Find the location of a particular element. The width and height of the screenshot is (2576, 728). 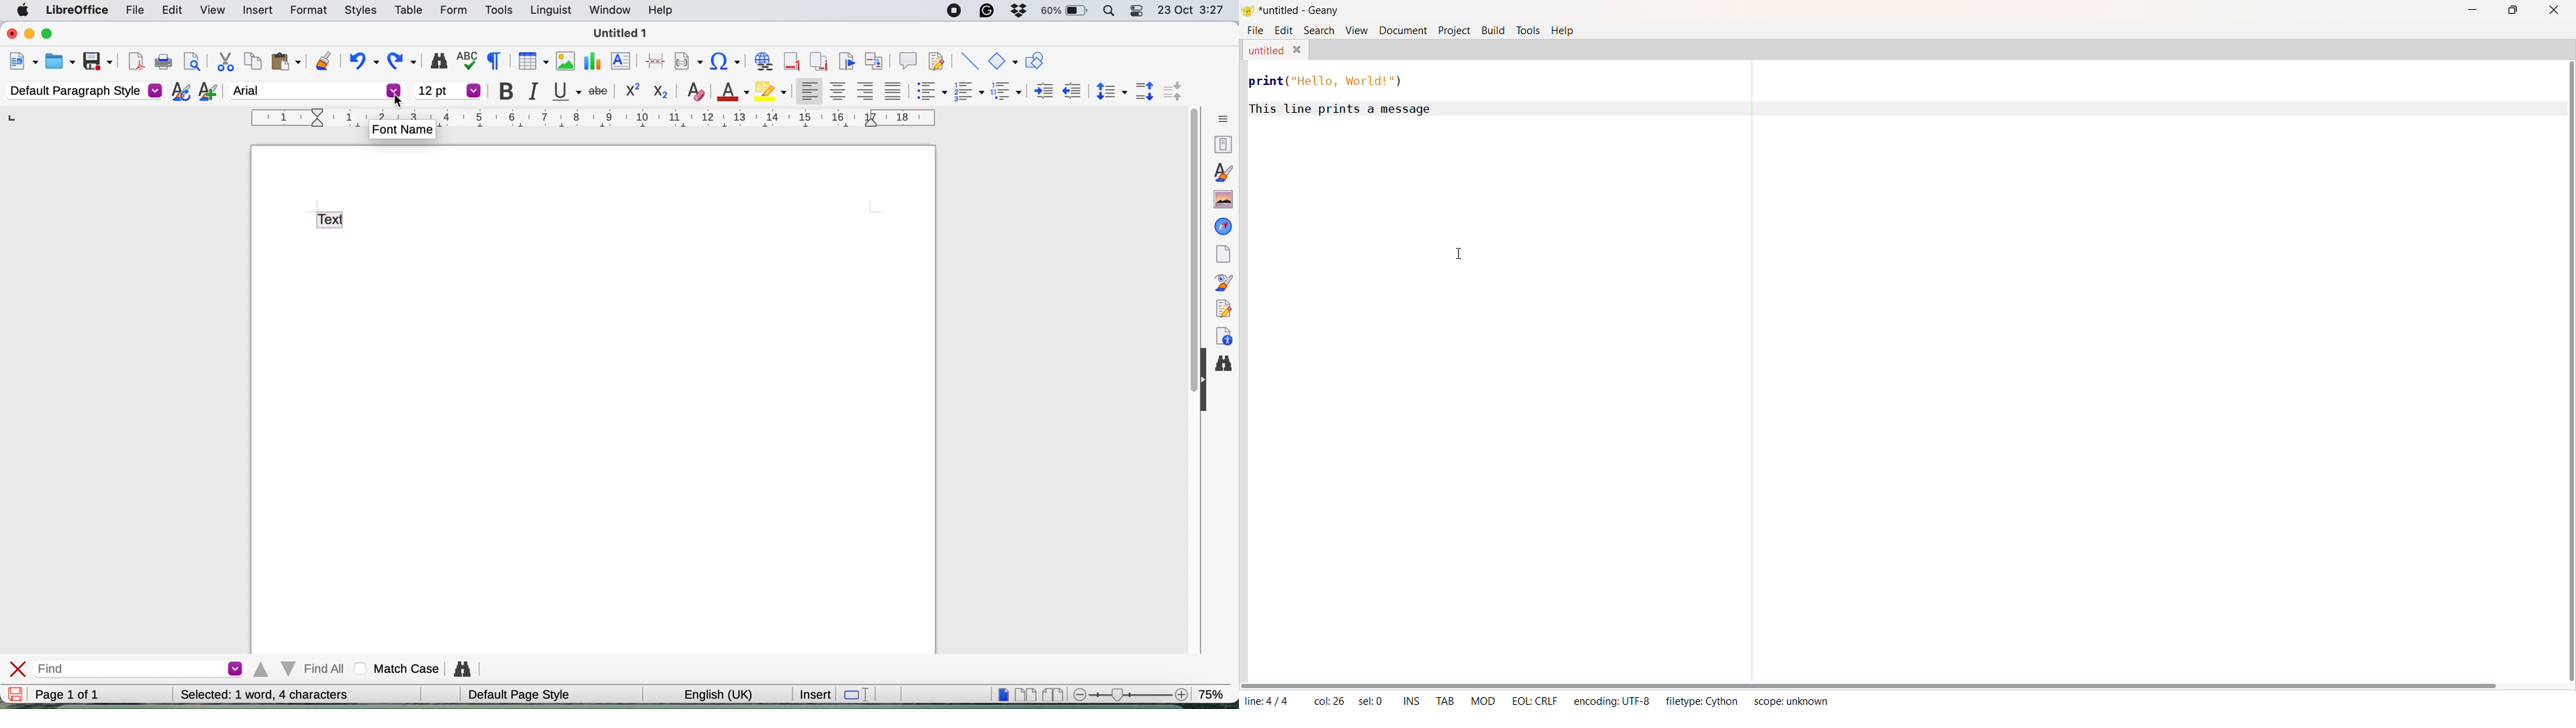

new is located at coordinates (23, 62).